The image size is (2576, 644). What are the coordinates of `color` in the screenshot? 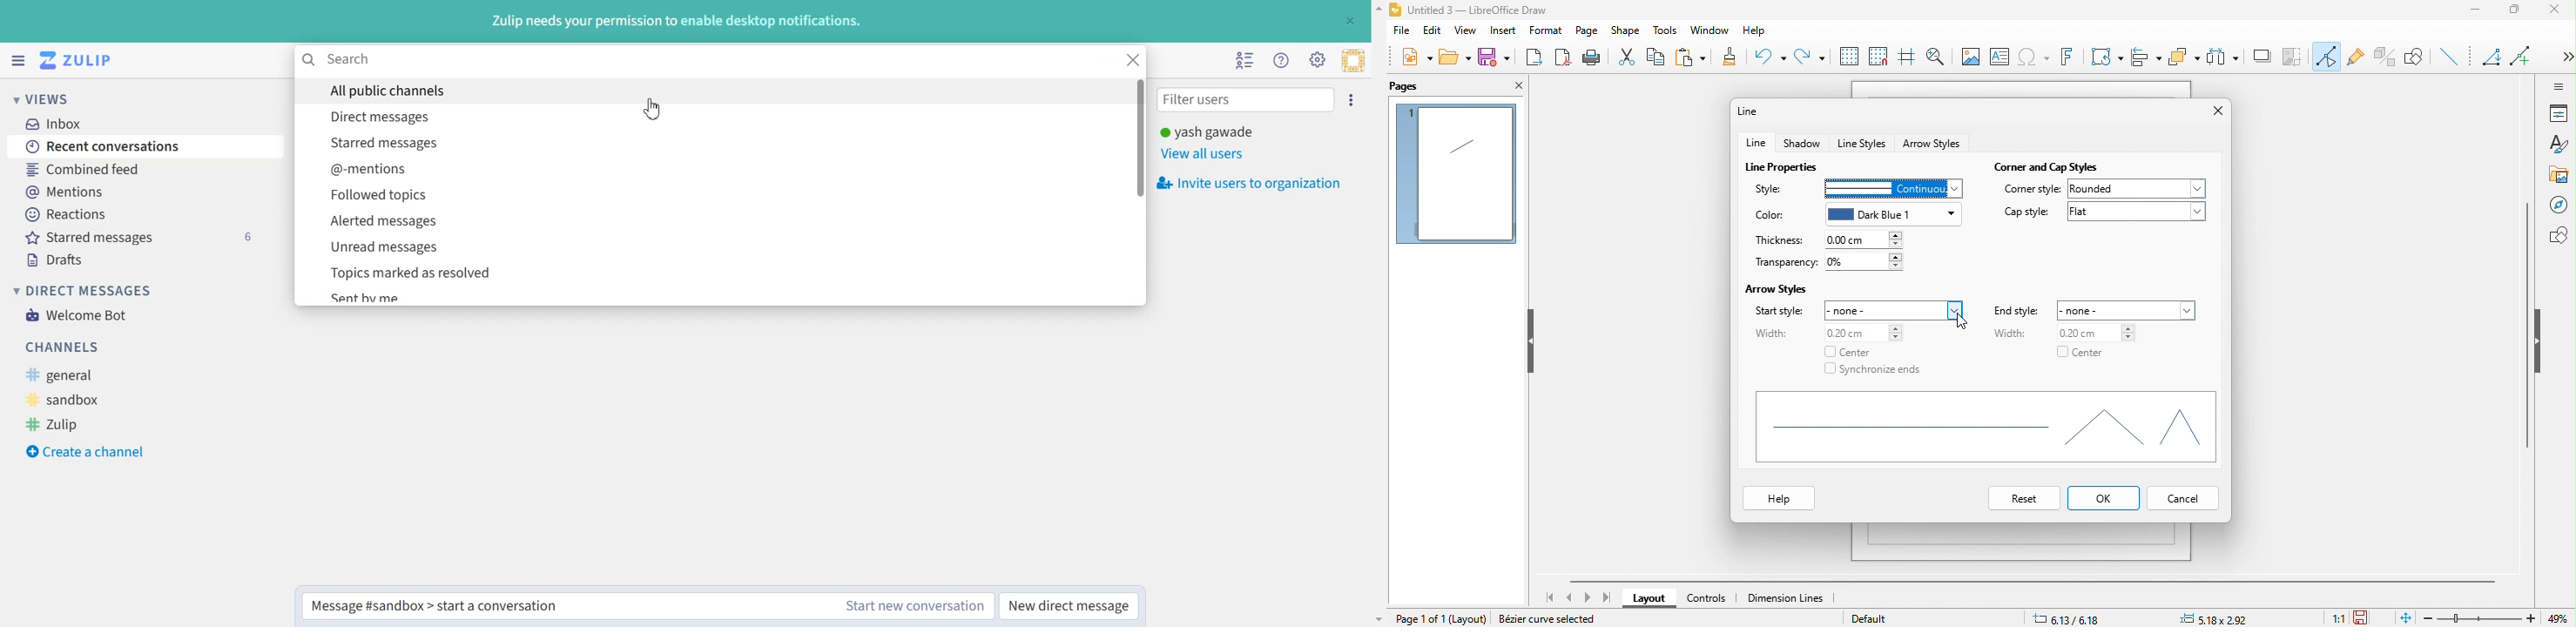 It's located at (1770, 216).